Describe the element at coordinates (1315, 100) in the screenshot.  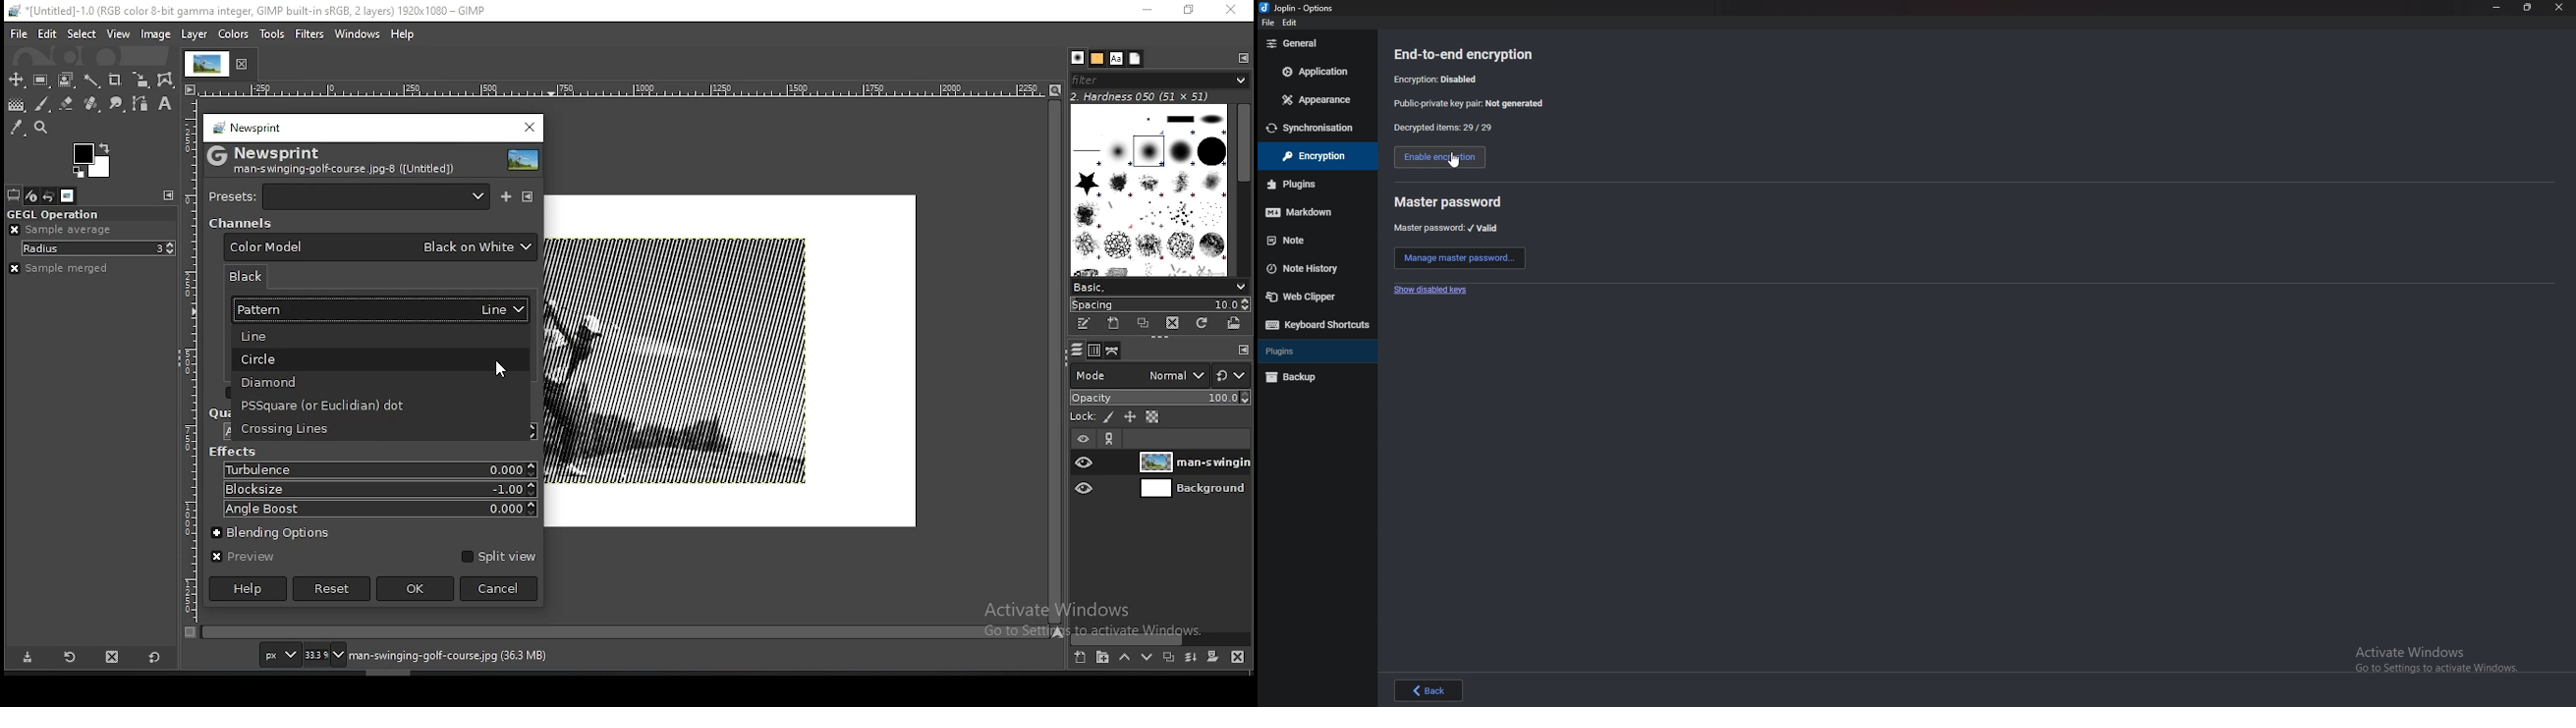
I see `` at that location.